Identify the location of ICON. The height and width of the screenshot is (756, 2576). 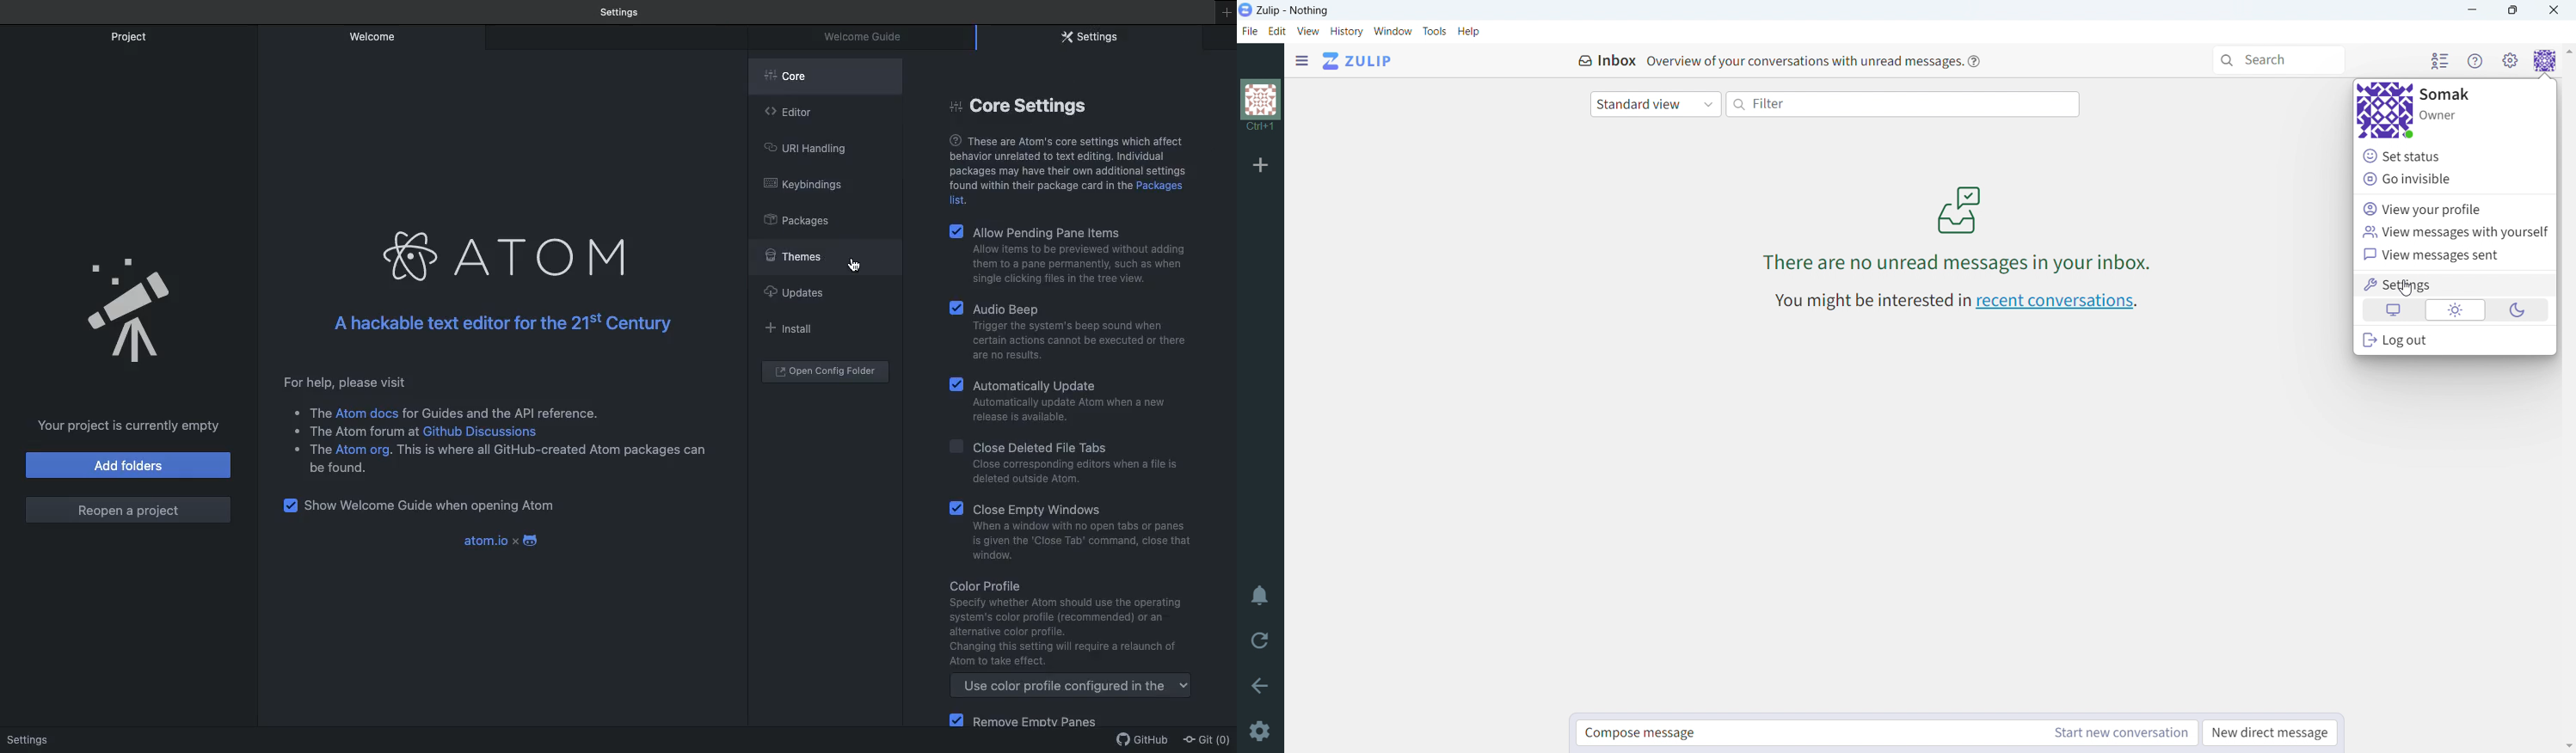
(1957, 208).